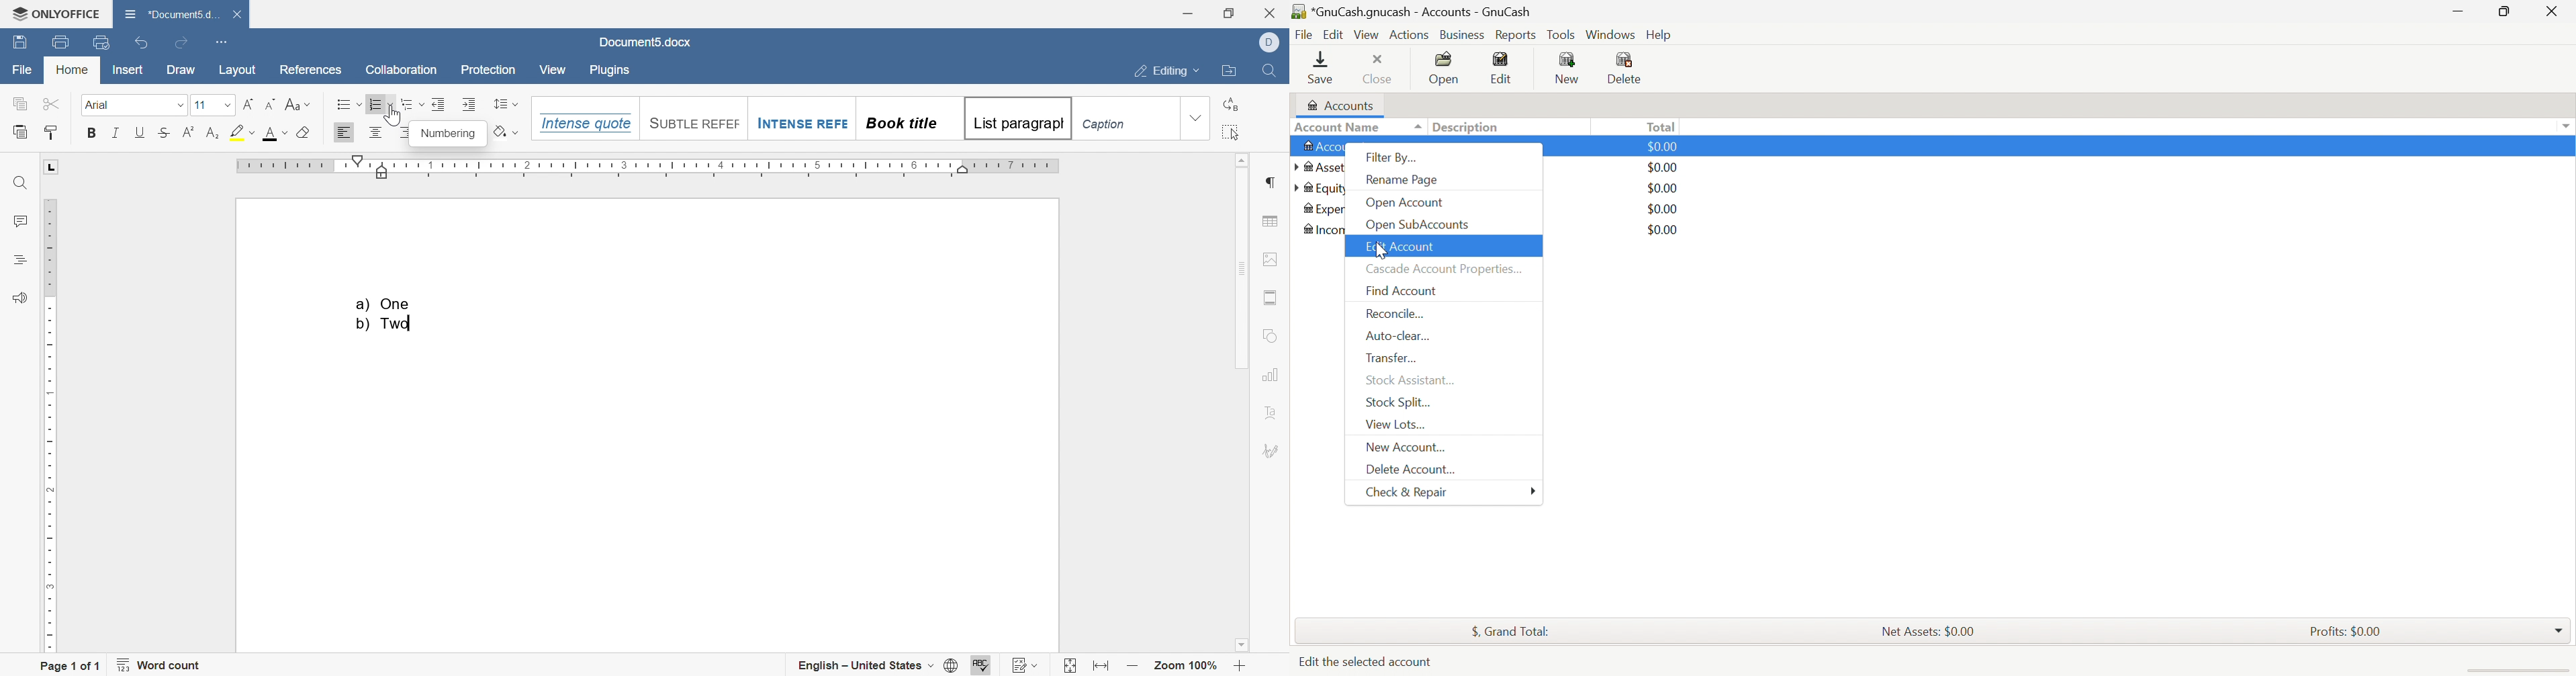 The width and height of the screenshot is (2576, 700). I want to click on protection, so click(490, 71).